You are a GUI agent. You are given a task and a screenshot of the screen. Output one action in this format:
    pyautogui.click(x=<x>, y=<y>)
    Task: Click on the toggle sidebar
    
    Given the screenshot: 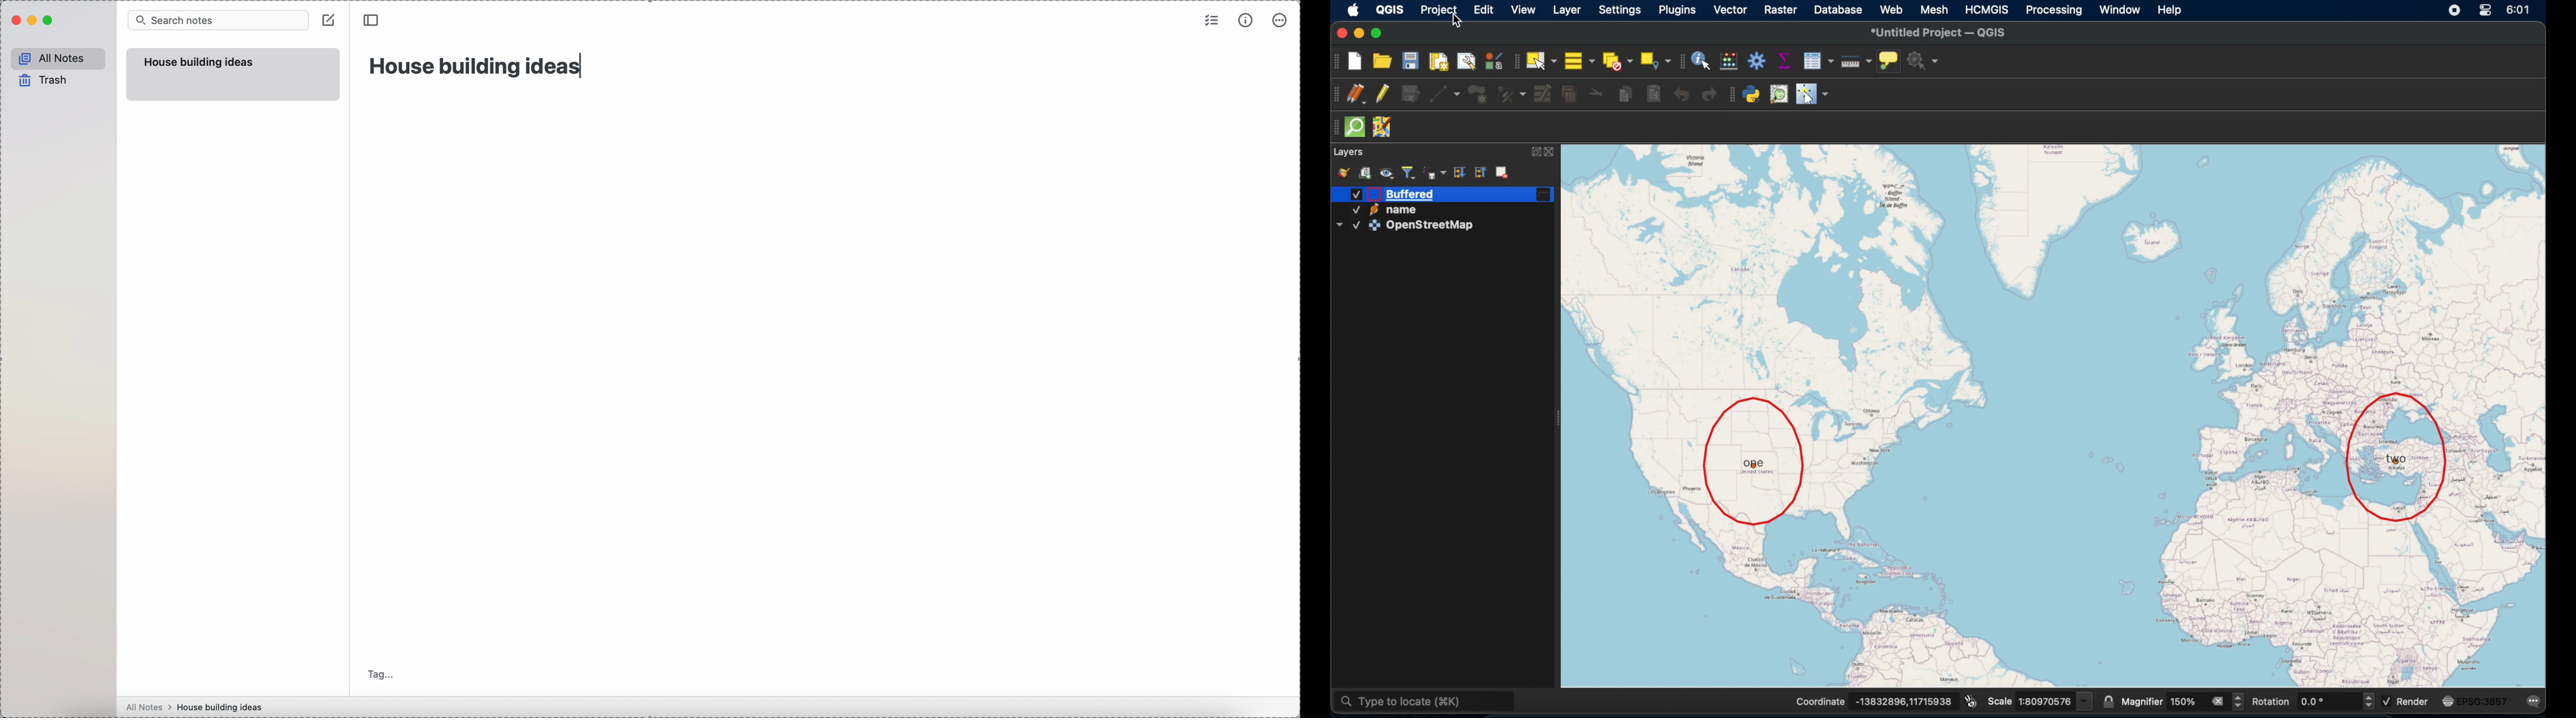 What is the action you would take?
    pyautogui.click(x=373, y=21)
    